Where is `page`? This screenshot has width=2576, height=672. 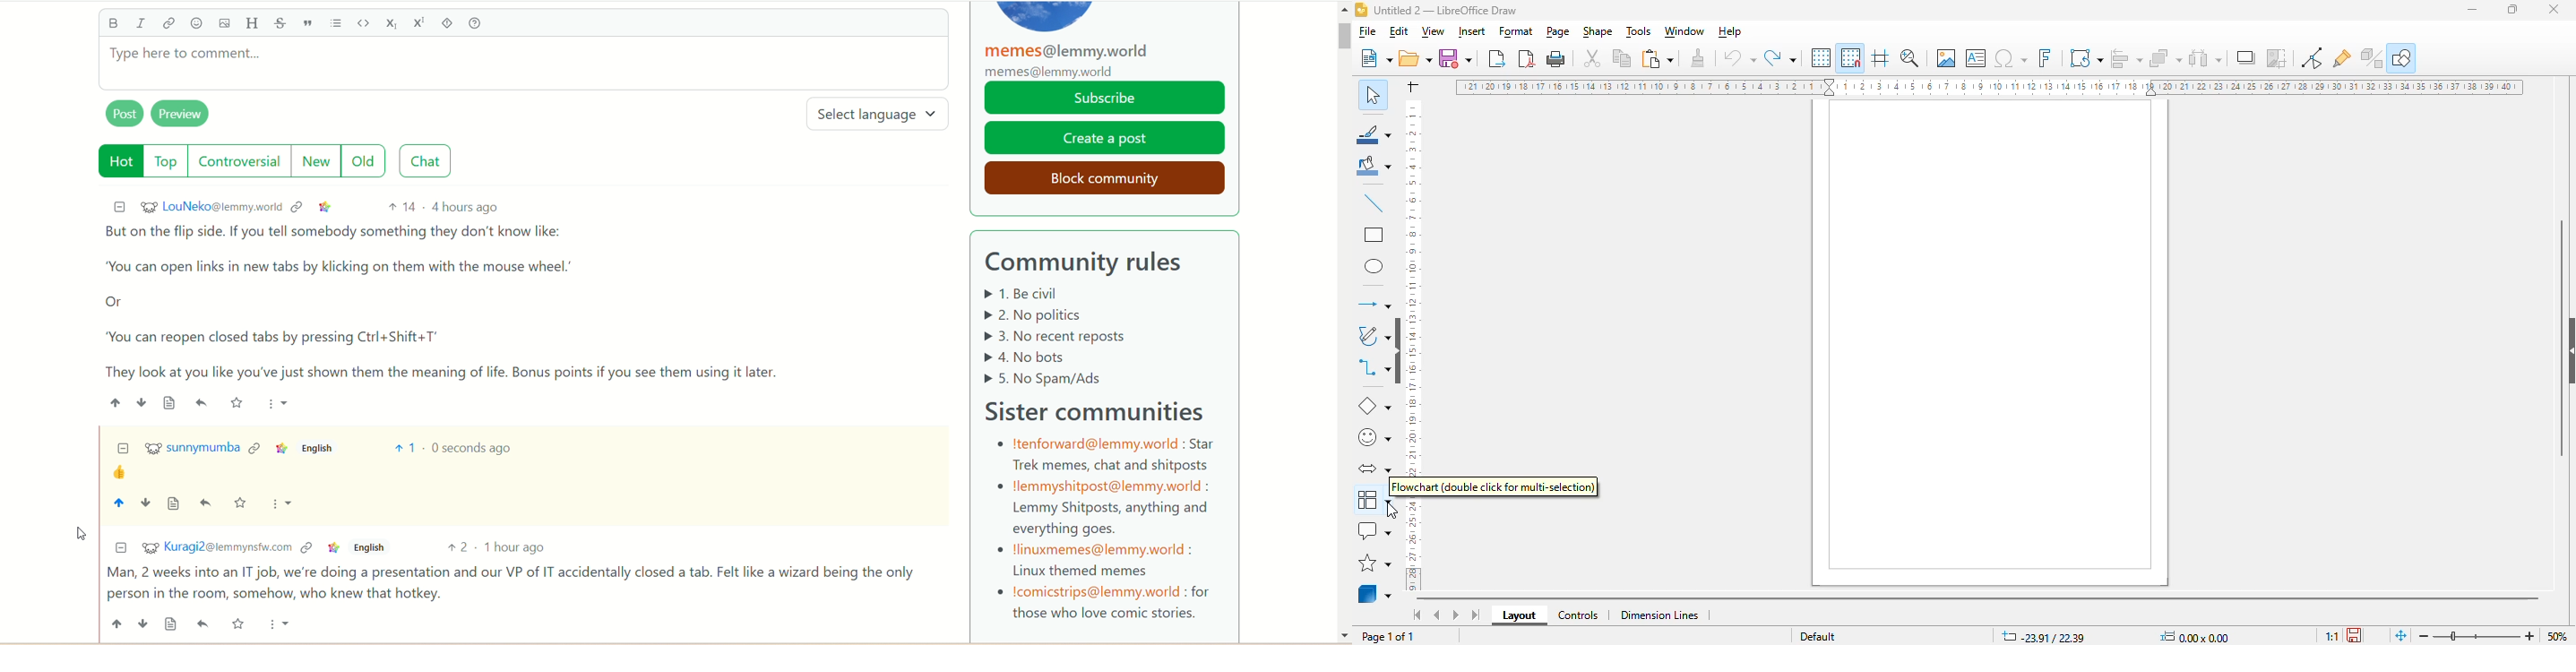
page is located at coordinates (1559, 32).